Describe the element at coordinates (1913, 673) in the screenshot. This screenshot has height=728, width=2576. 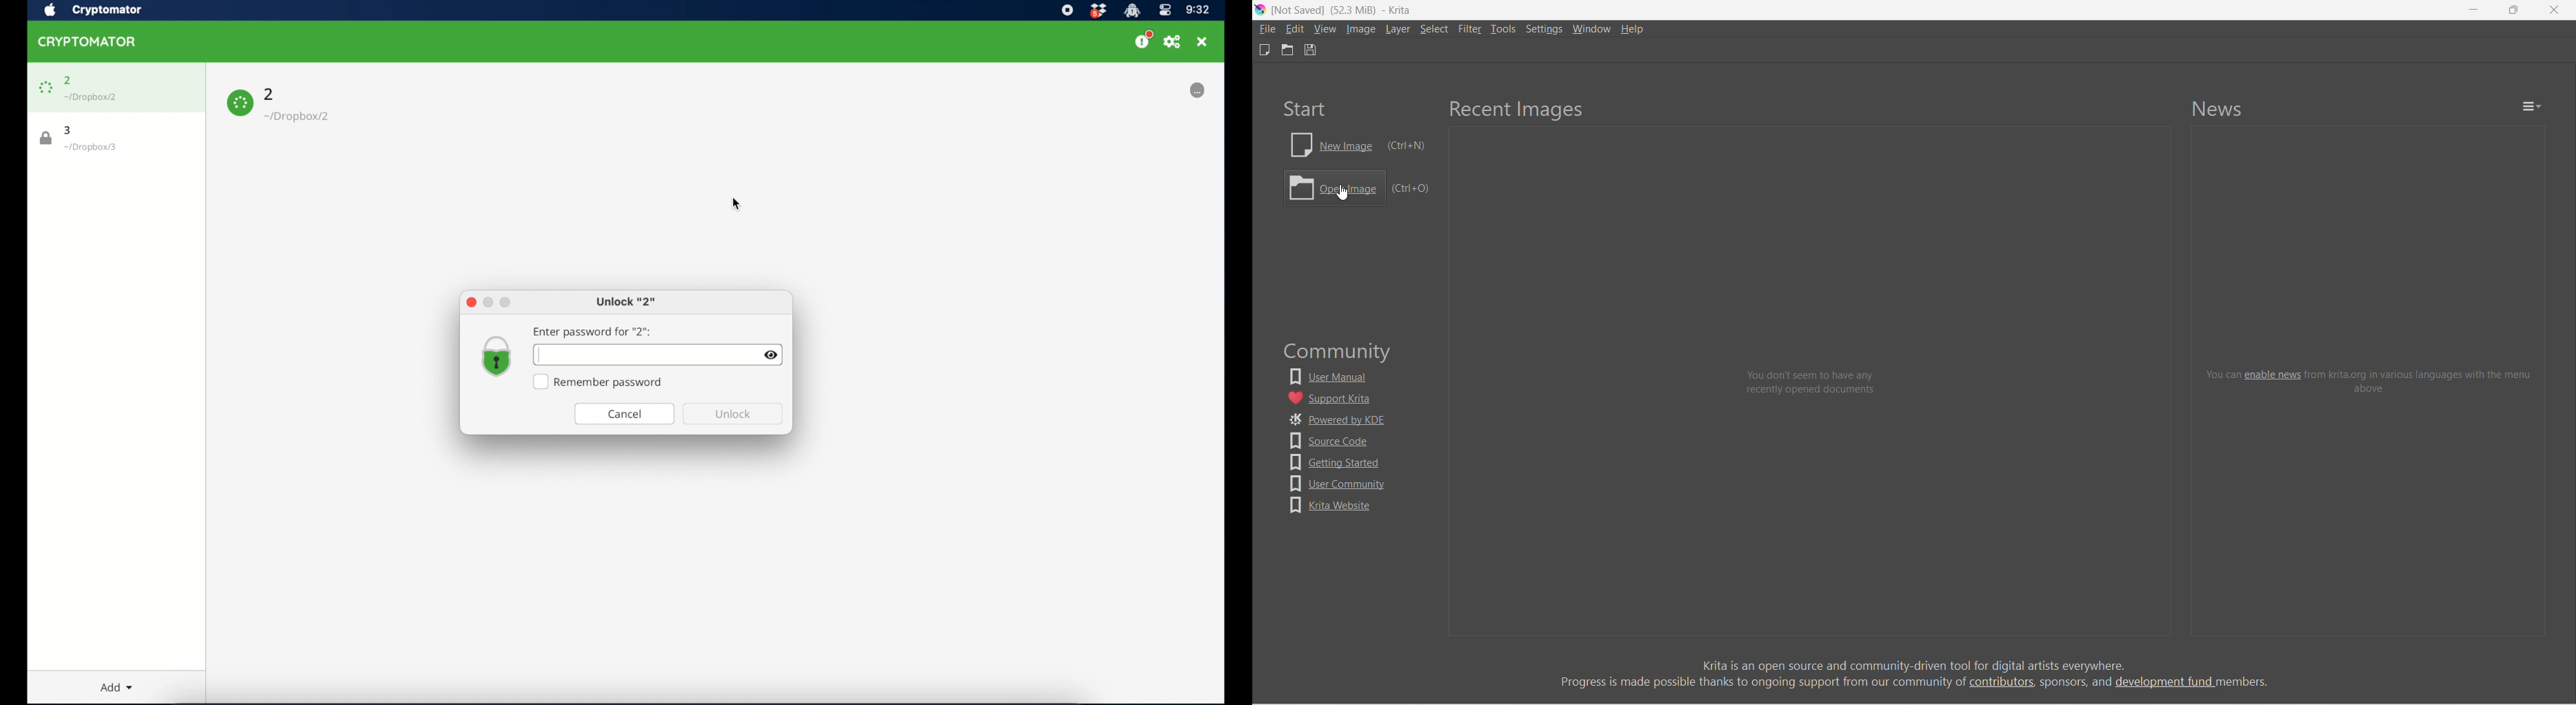
I see `information related krita software` at that location.